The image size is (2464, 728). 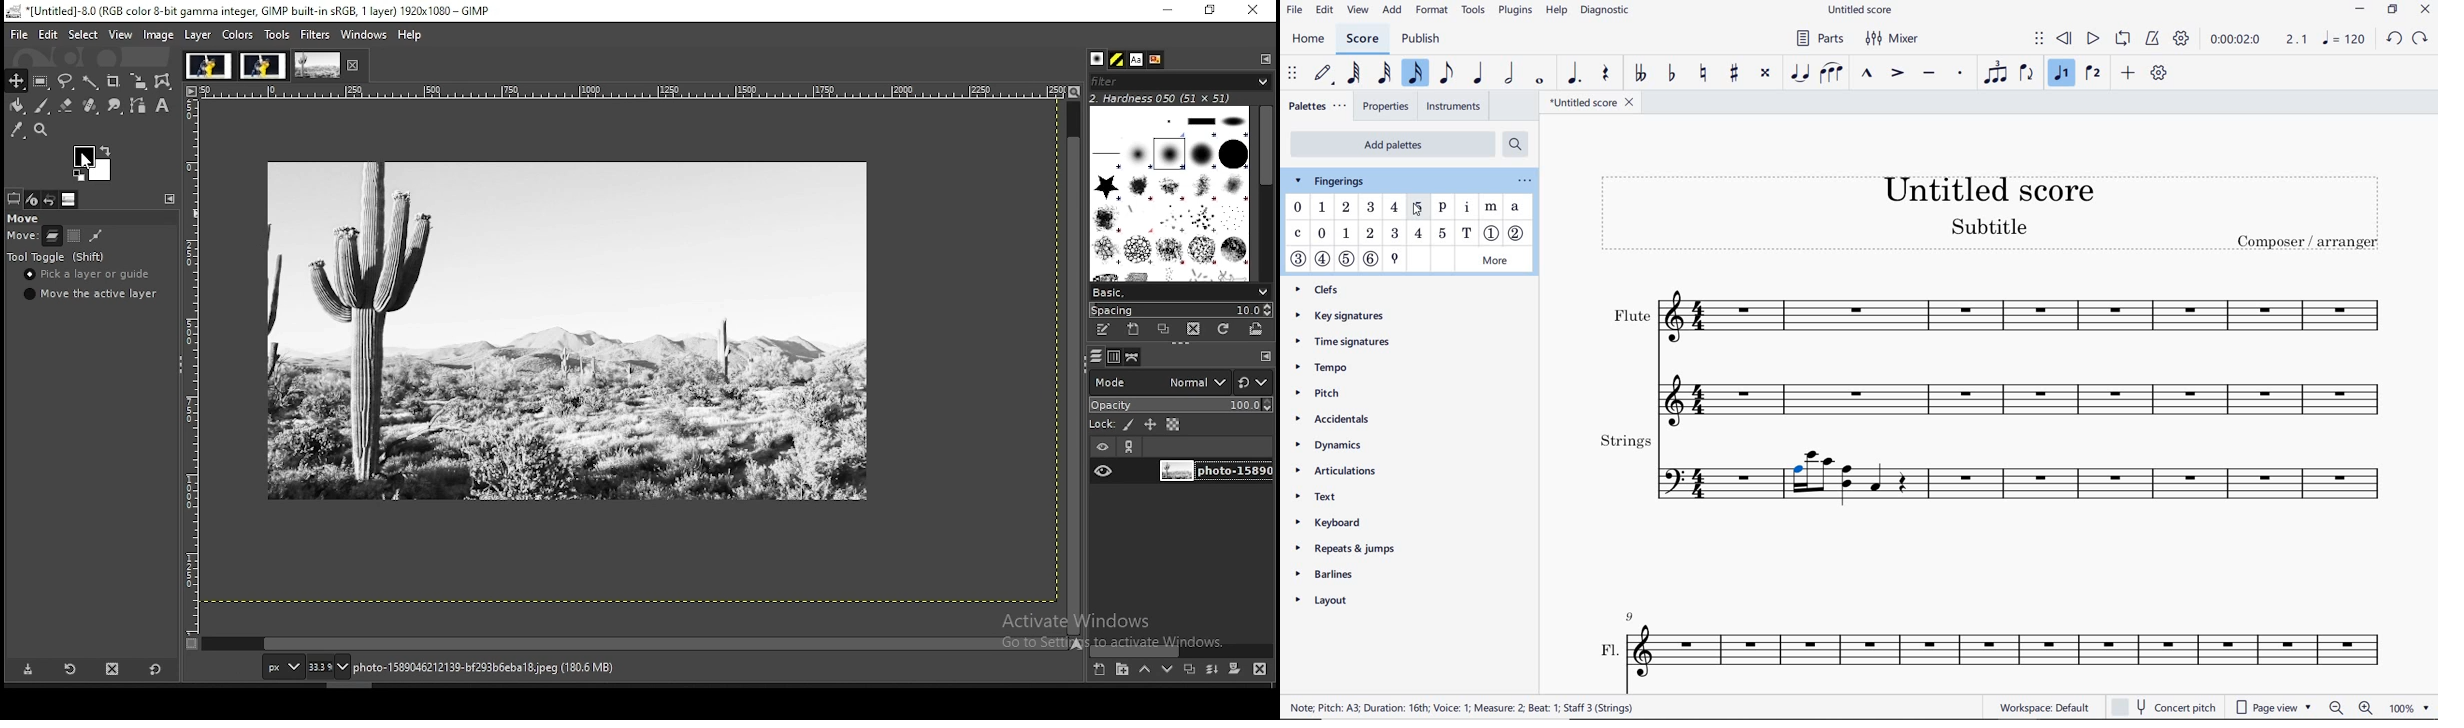 What do you see at coordinates (70, 200) in the screenshot?
I see `images` at bounding box center [70, 200].